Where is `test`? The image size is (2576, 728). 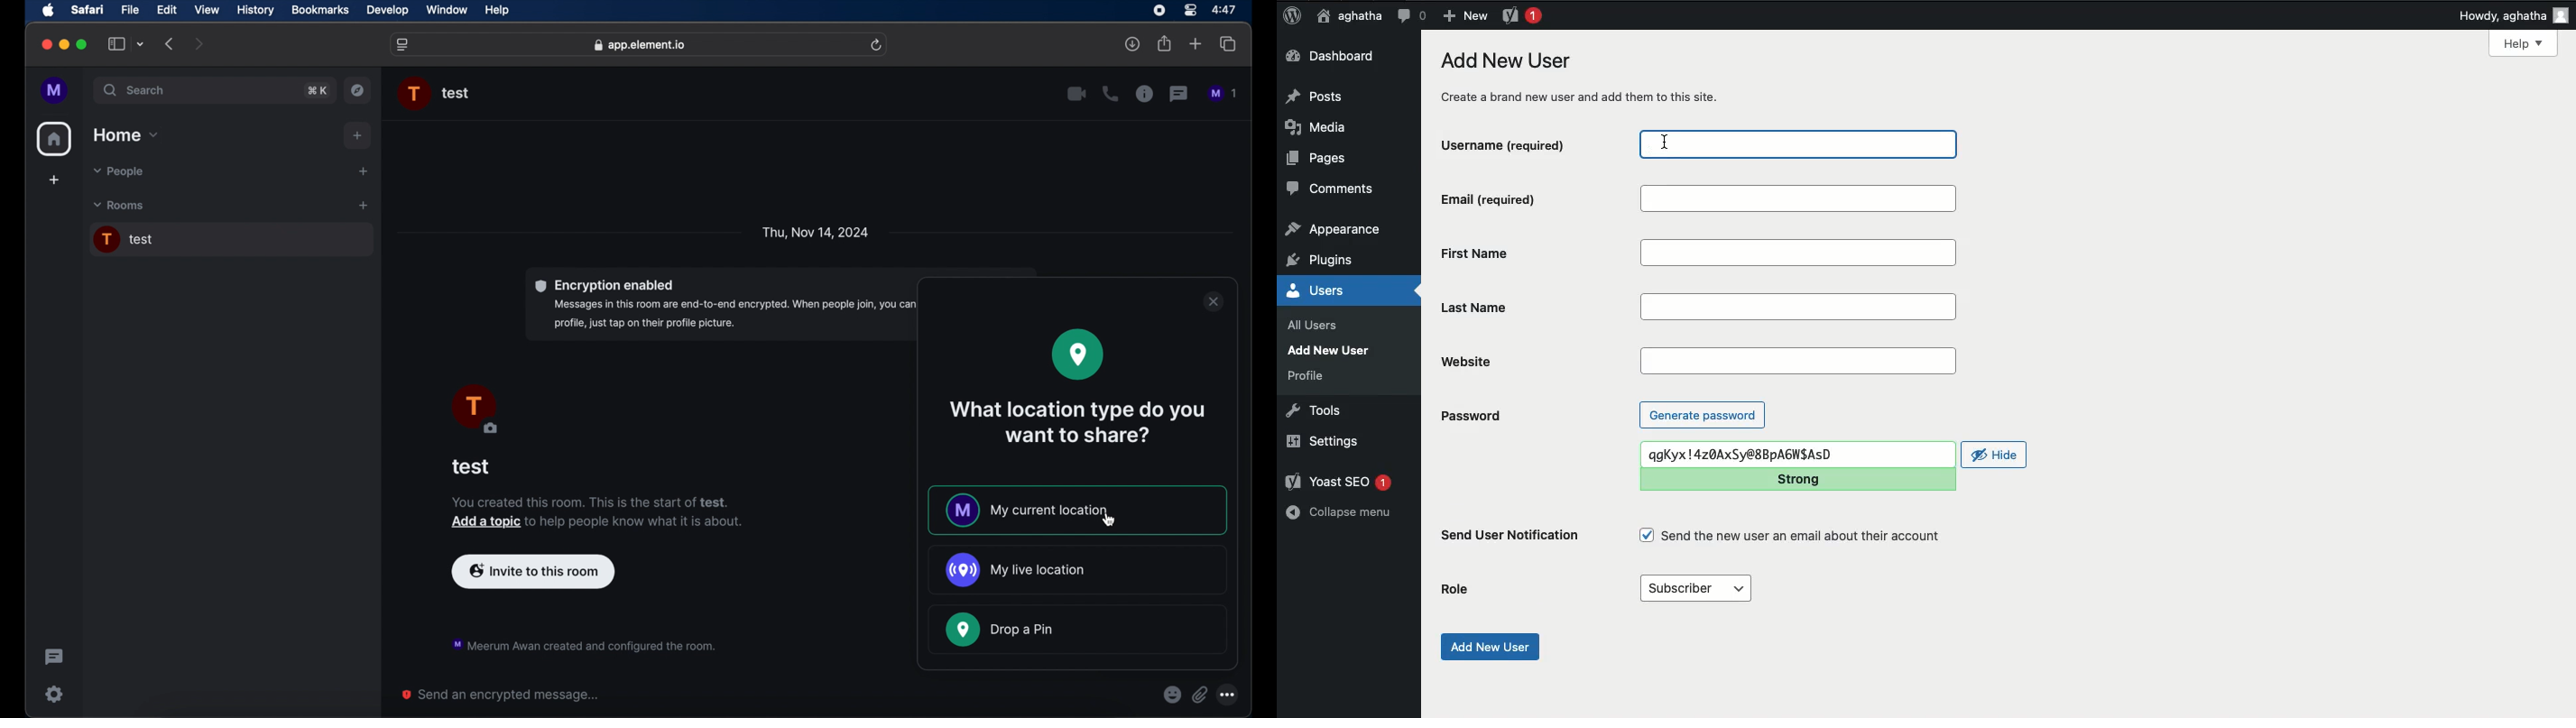
test is located at coordinates (471, 467).